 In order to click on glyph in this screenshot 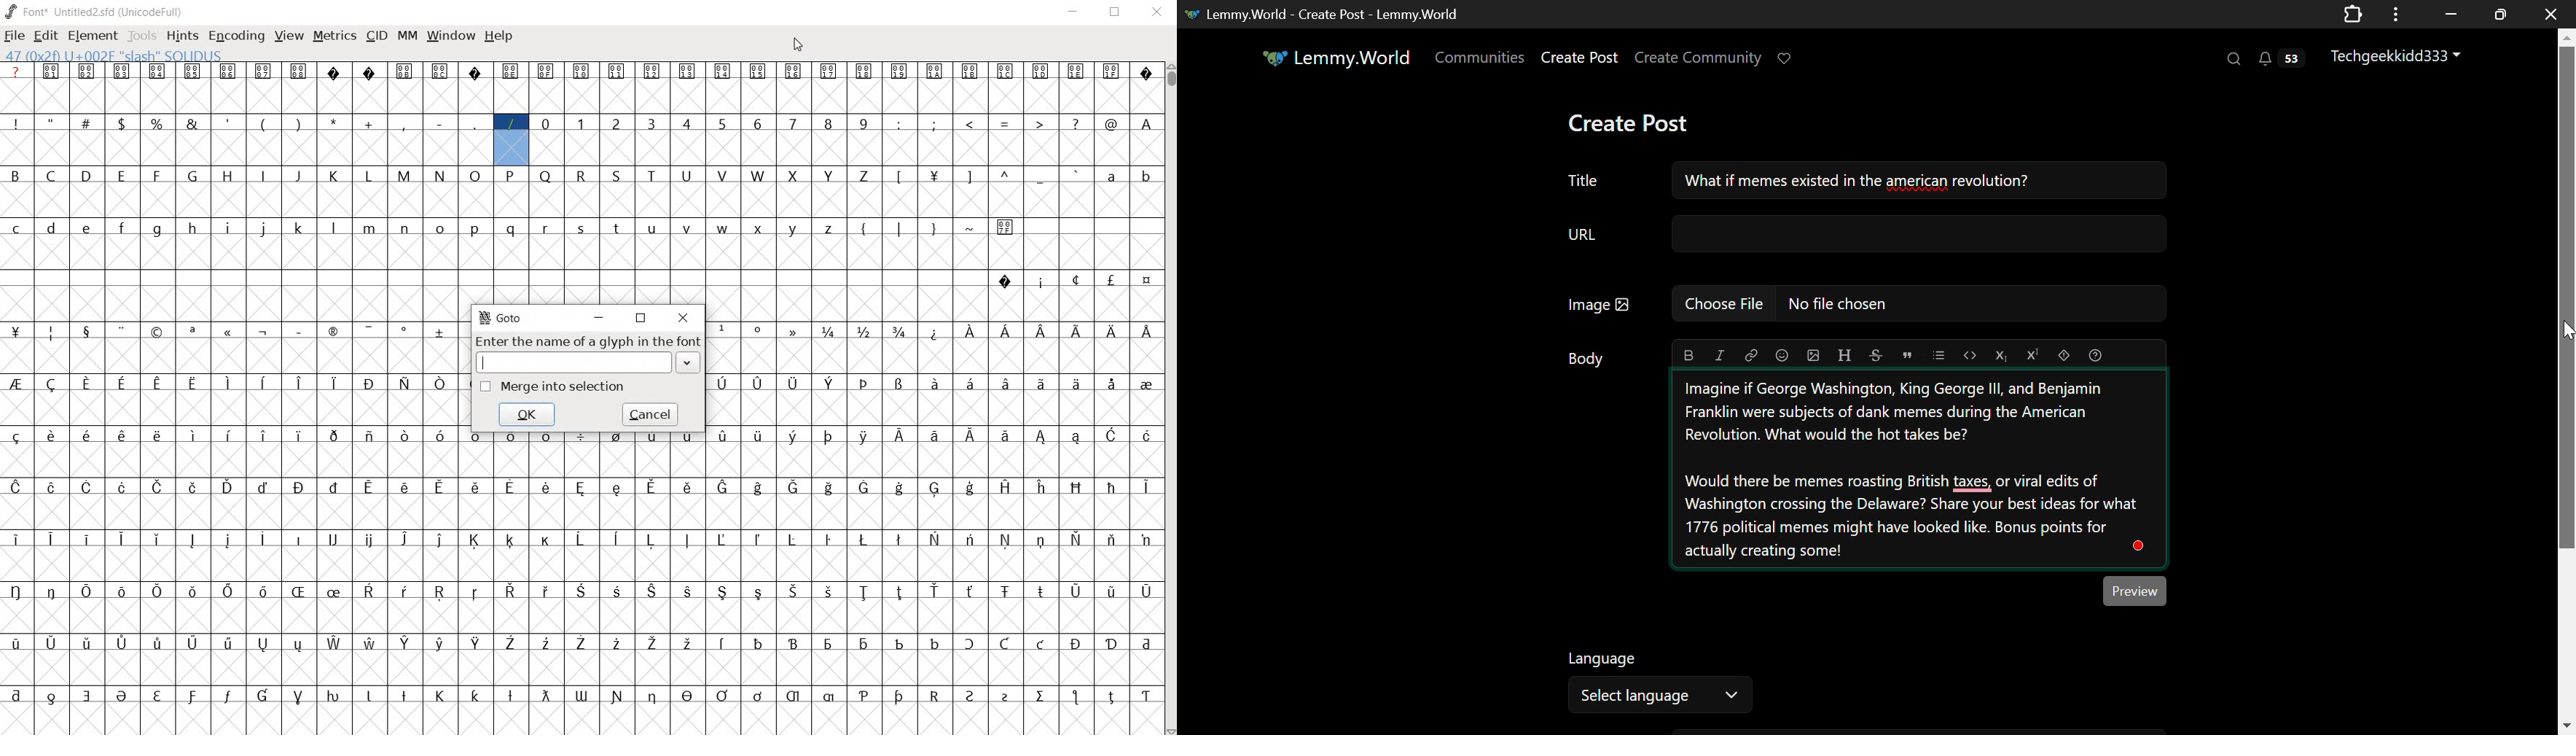, I will do `click(123, 643)`.